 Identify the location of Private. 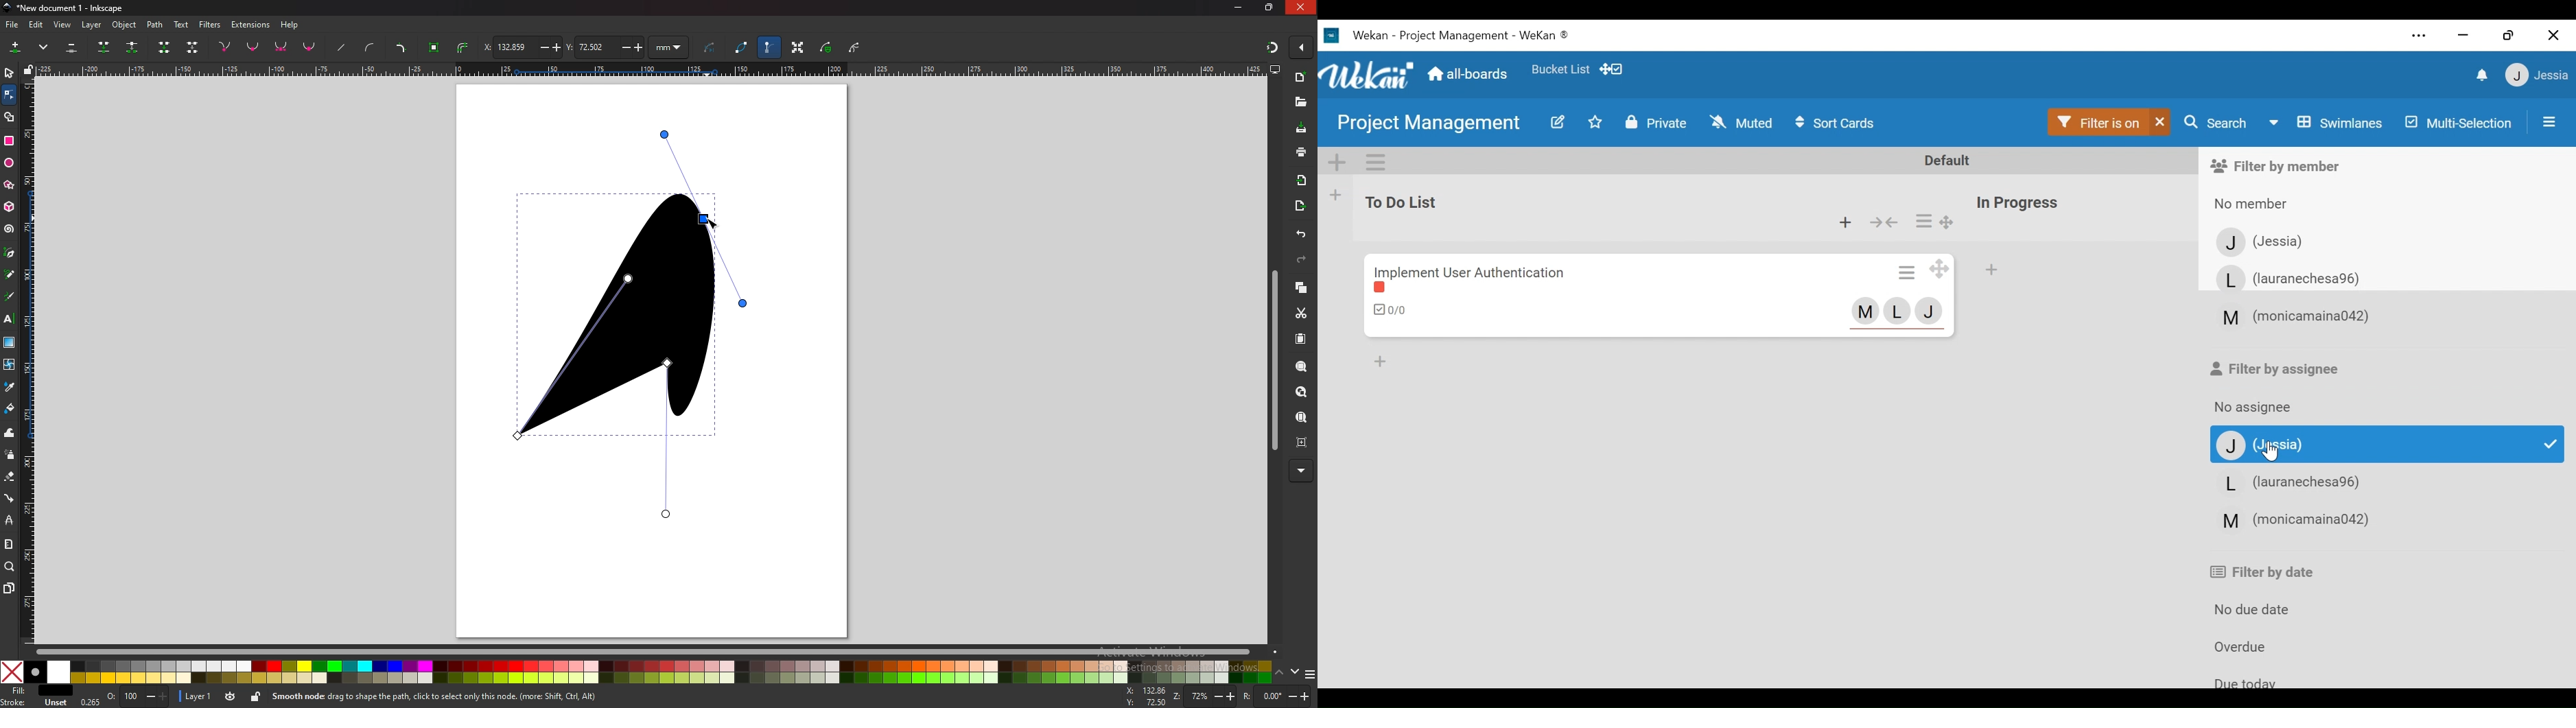
(1657, 122).